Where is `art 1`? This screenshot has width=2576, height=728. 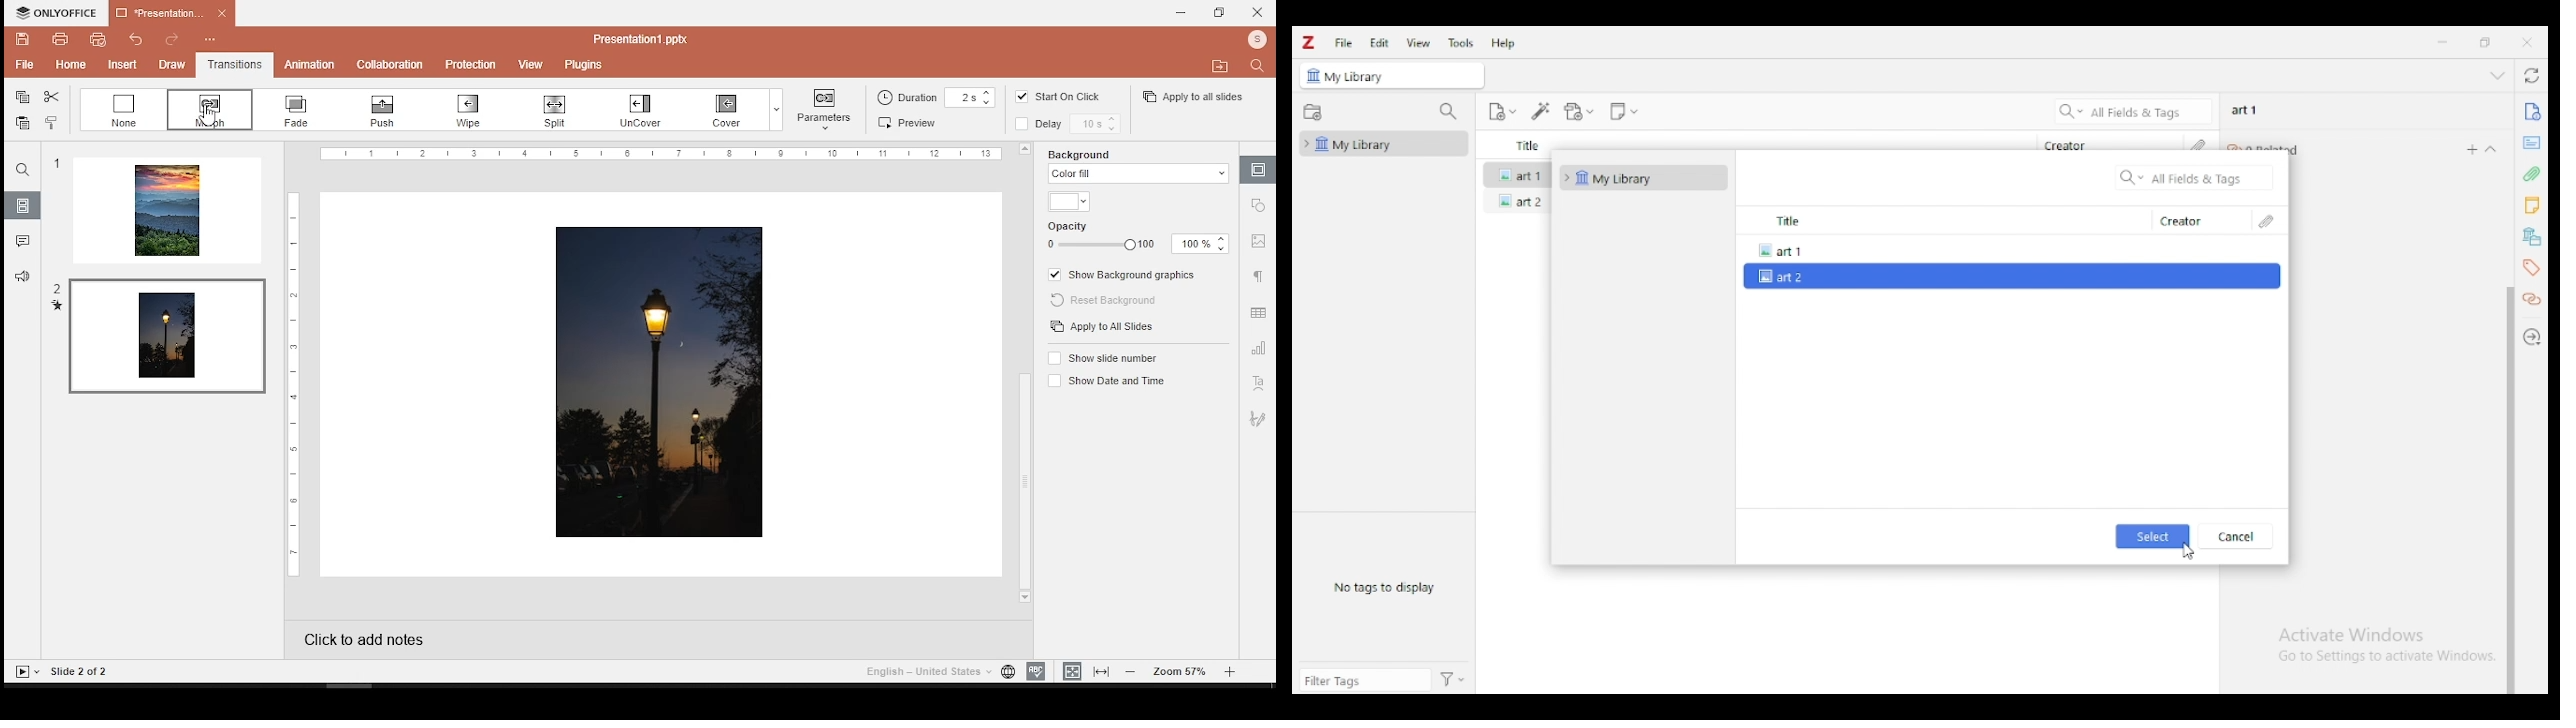 art 1 is located at coordinates (2008, 249).